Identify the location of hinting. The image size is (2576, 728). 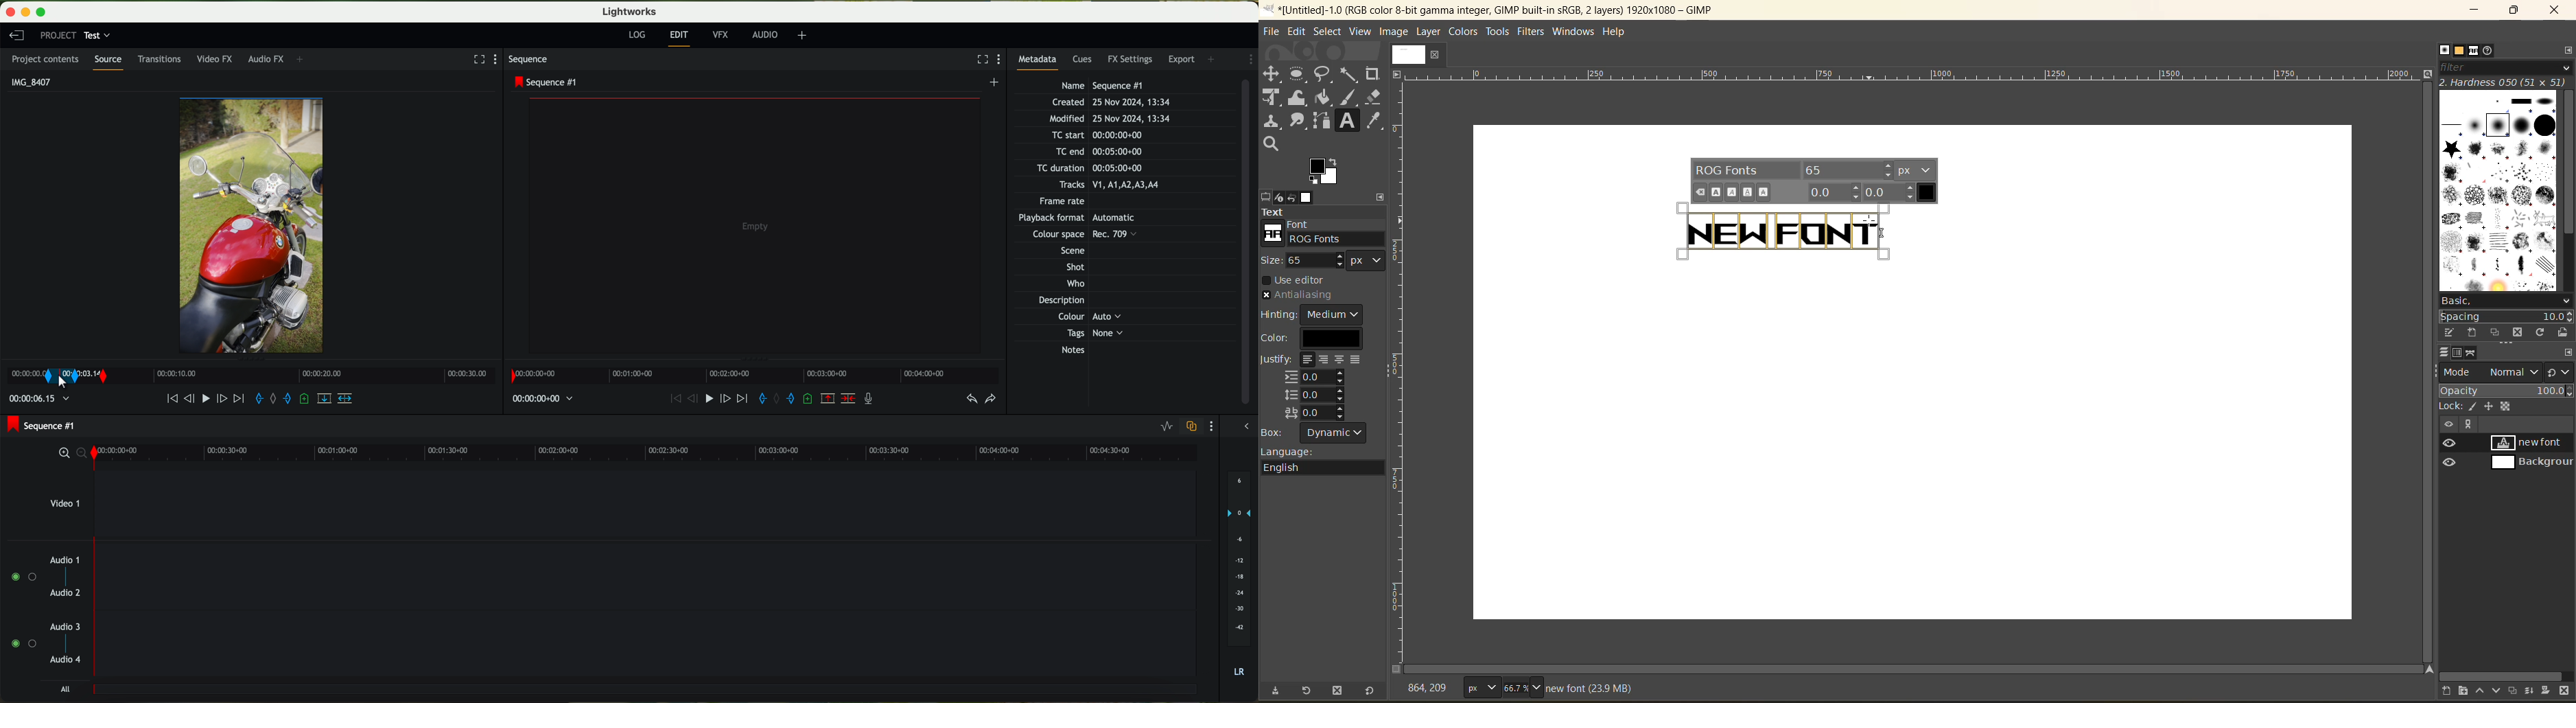
(1314, 314).